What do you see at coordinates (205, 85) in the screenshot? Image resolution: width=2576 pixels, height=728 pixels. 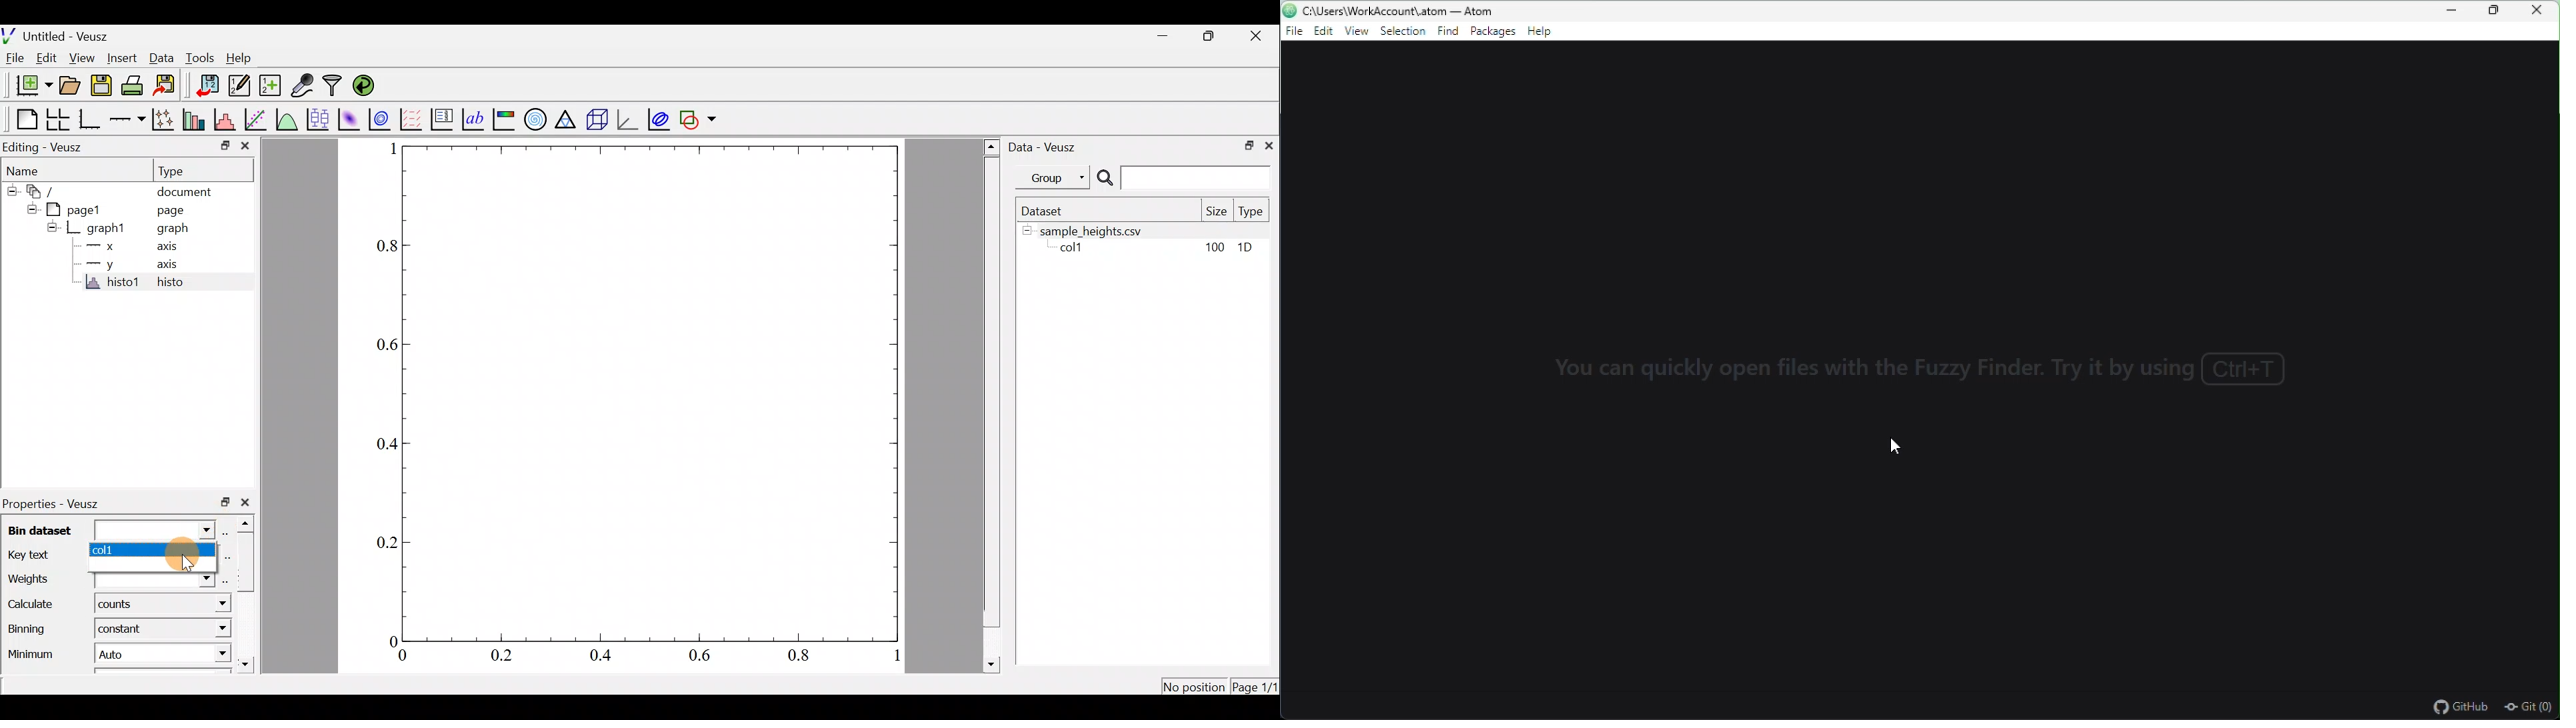 I see `import data into Veusz` at bounding box center [205, 85].